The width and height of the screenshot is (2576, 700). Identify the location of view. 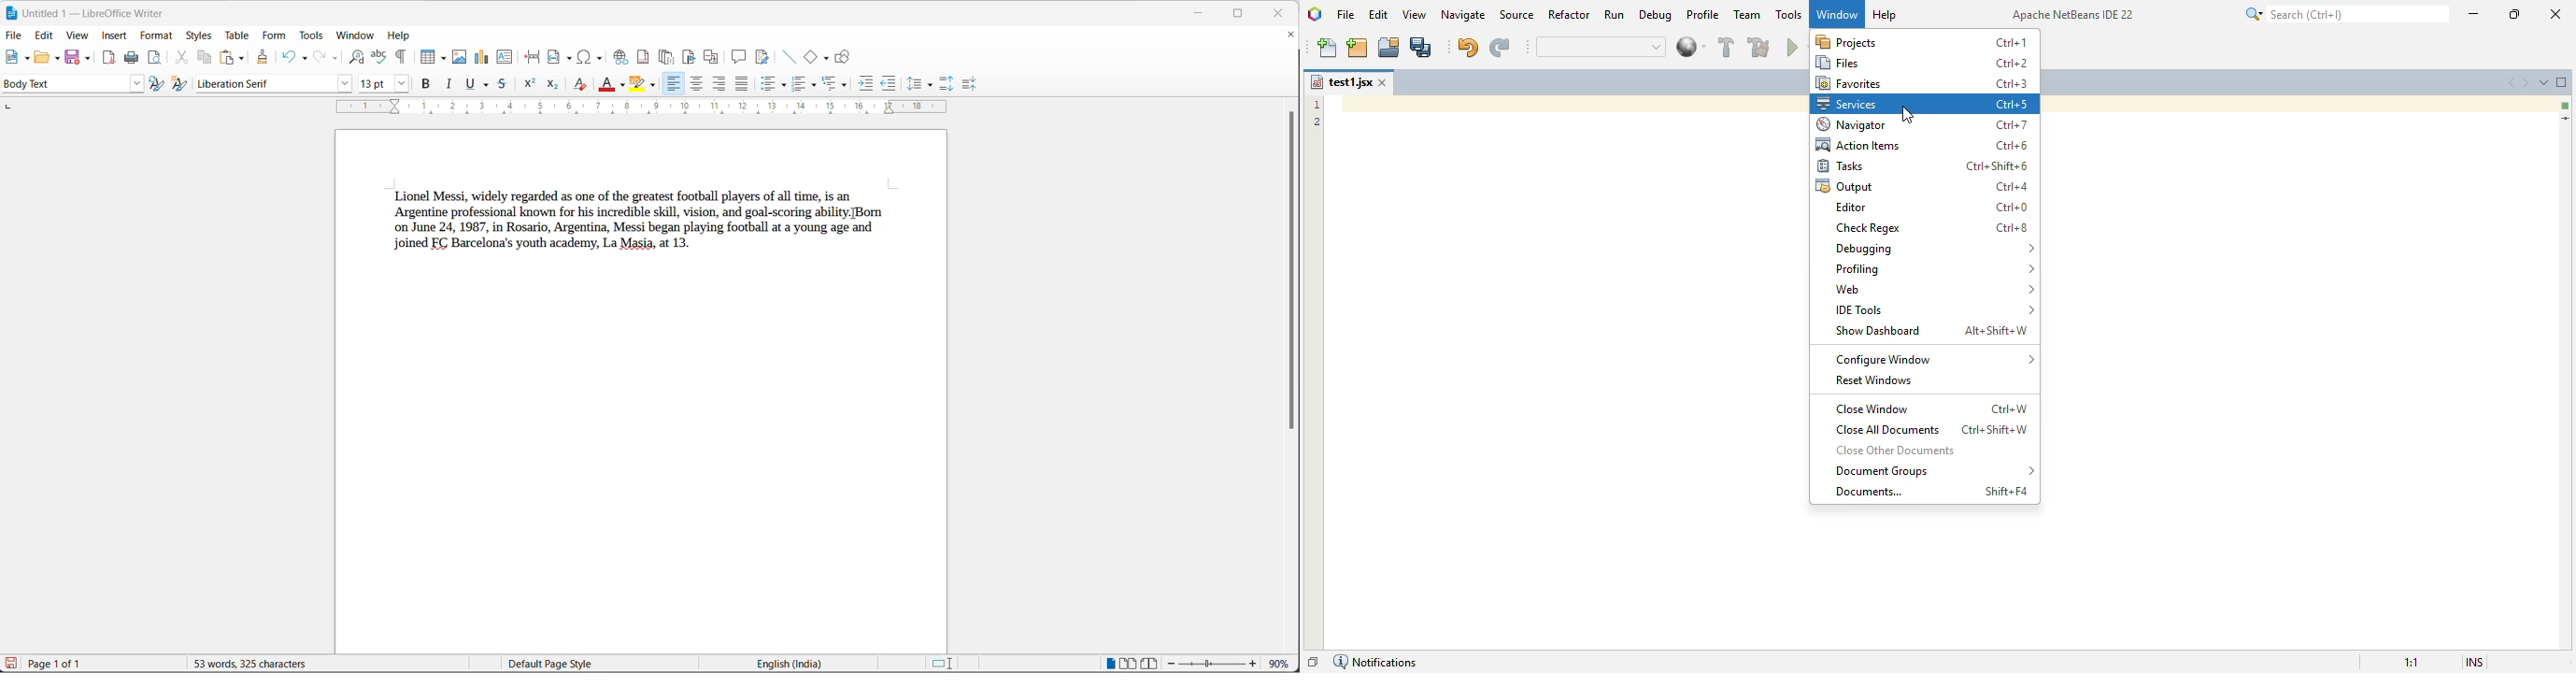
(77, 34).